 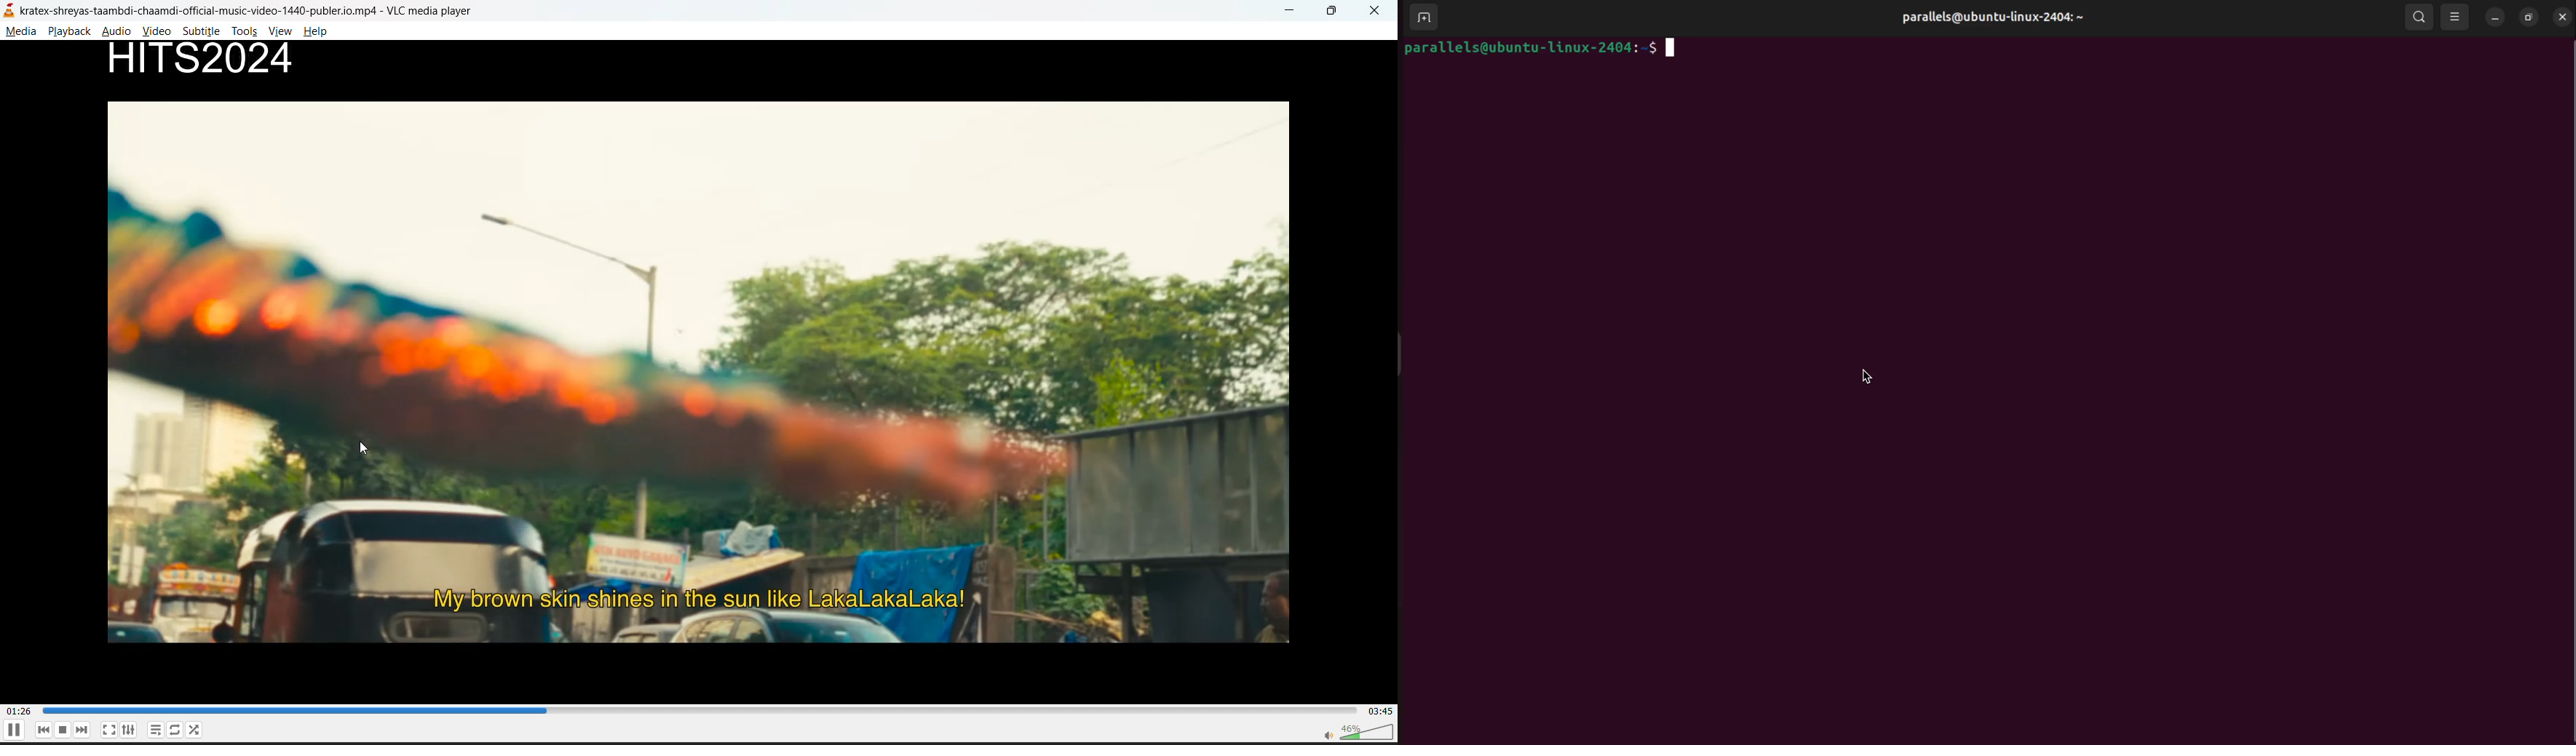 What do you see at coordinates (242, 33) in the screenshot?
I see `tools` at bounding box center [242, 33].